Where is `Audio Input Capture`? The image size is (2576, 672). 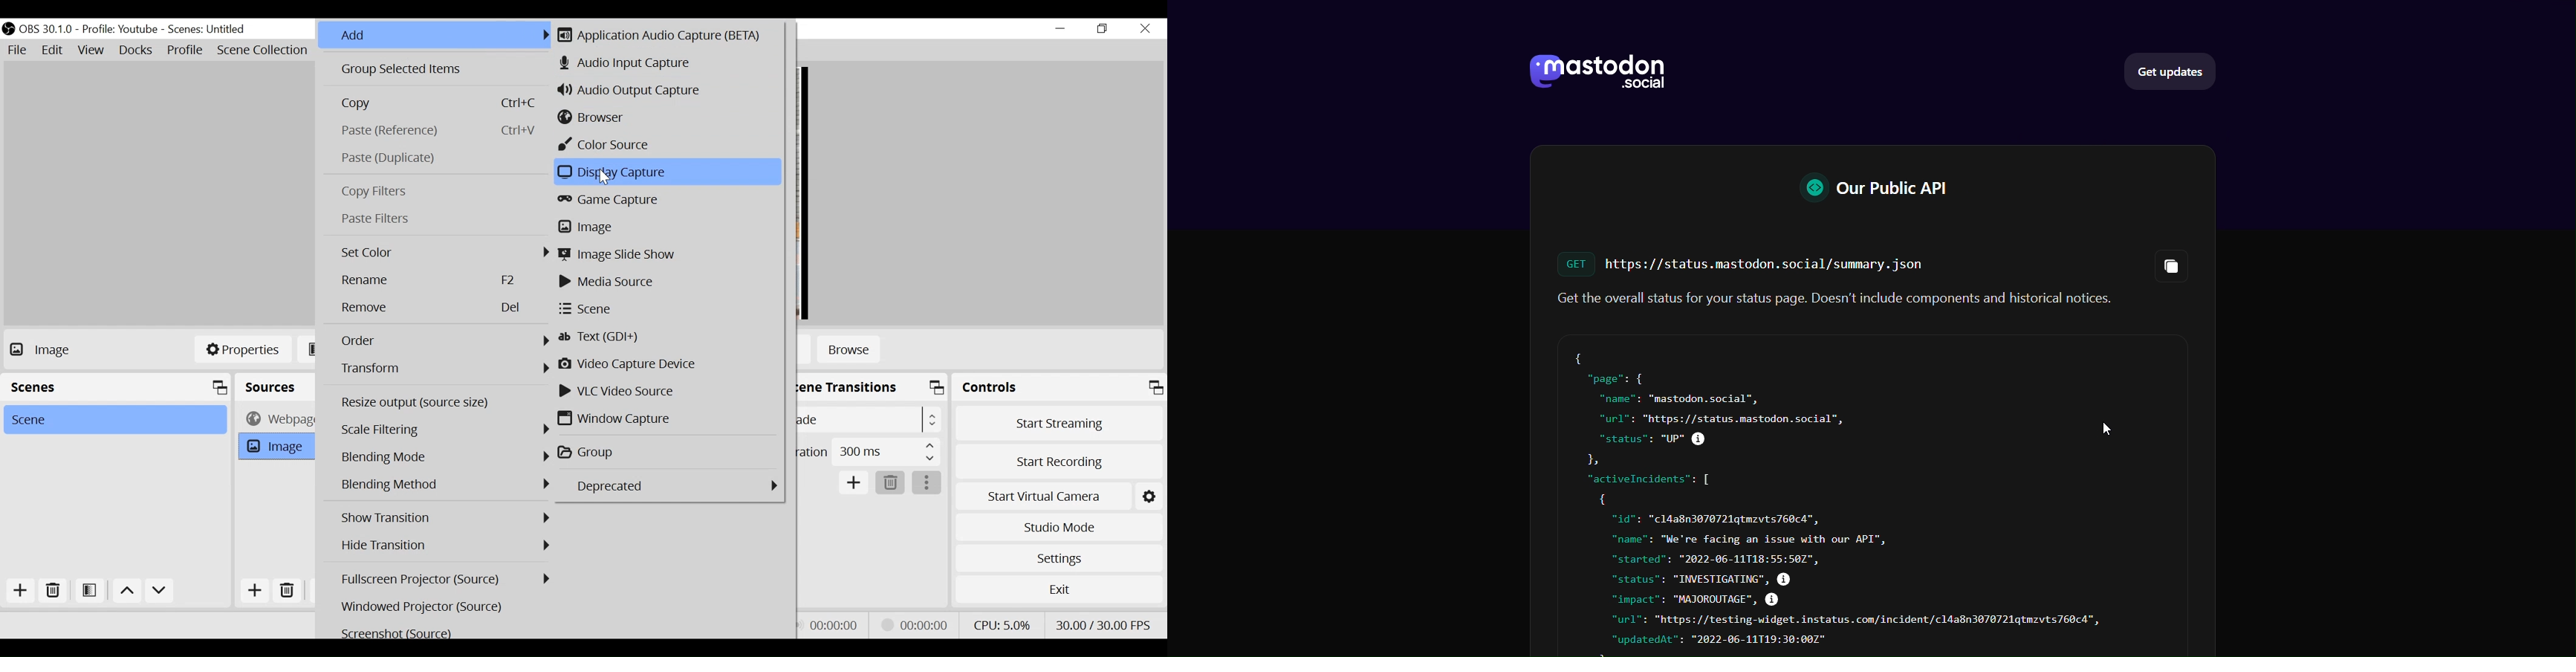
Audio Input Capture is located at coordinates (666, 64).